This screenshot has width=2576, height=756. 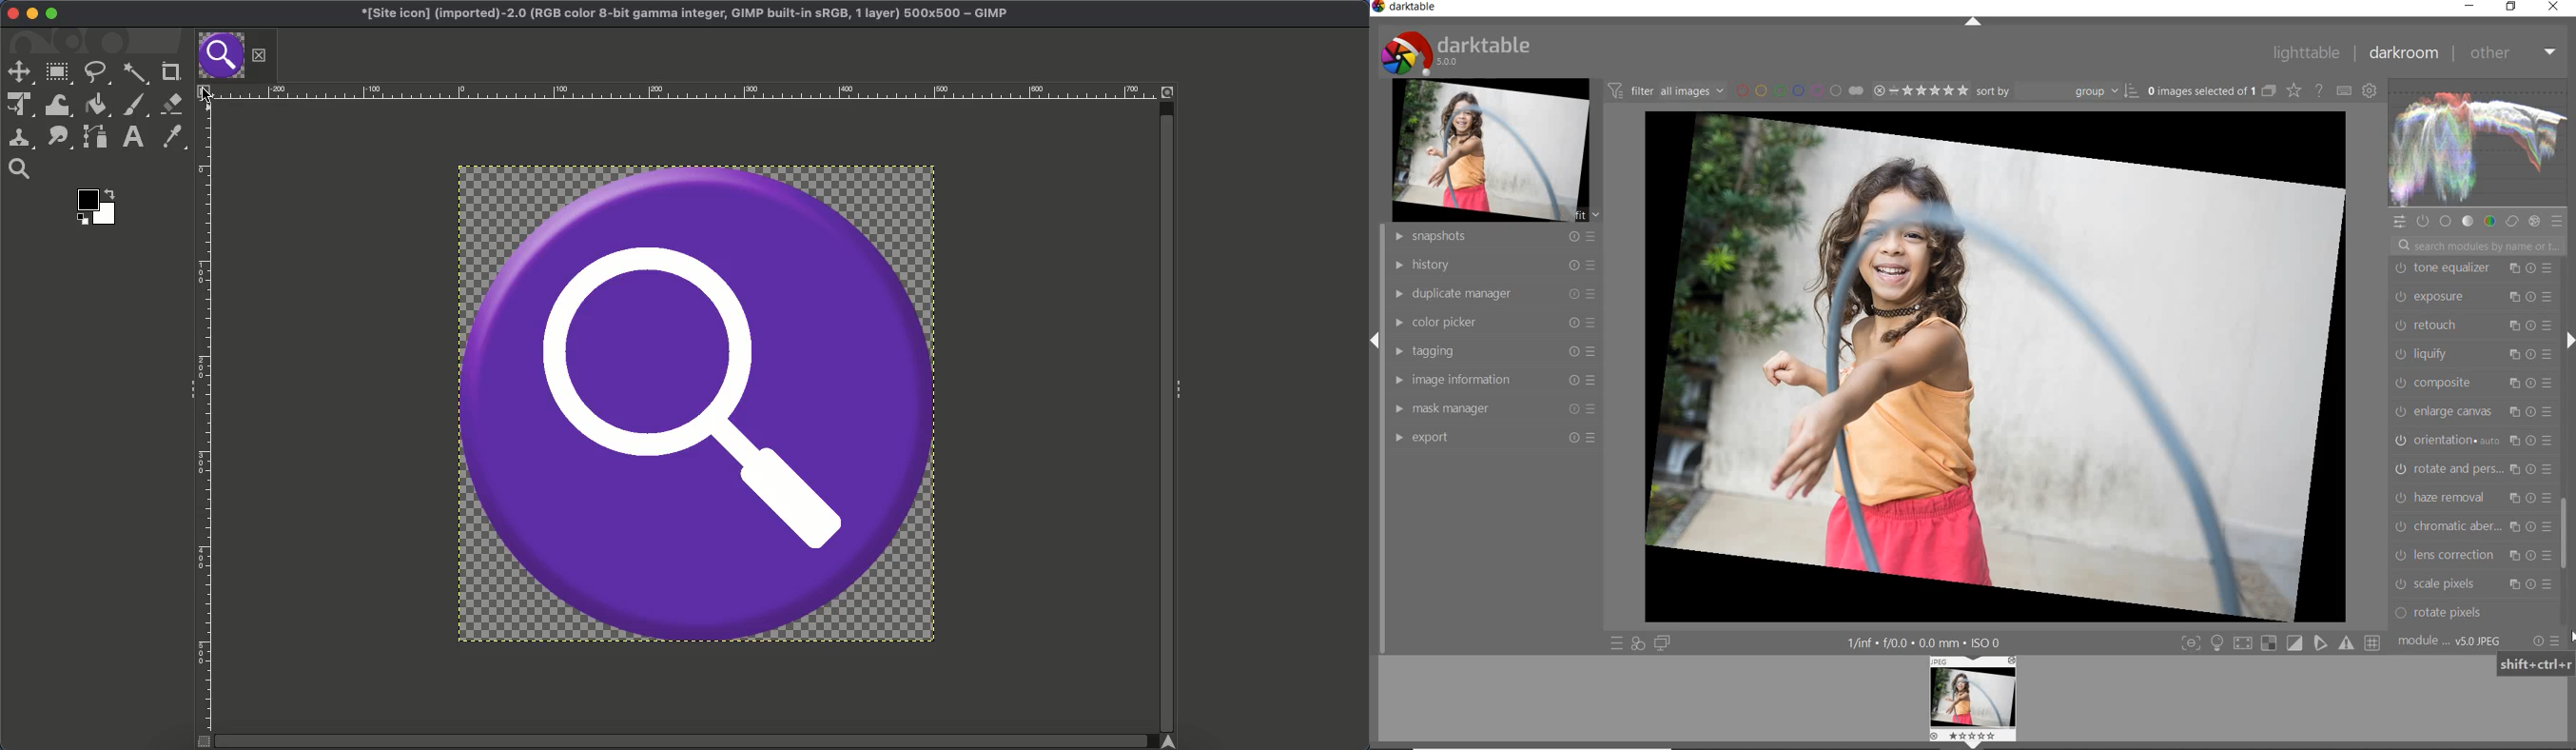 What do you see at coordinates (1799, 90) in the screenshot?
I see `filter by image color label` at bounding box center [1799, 90].